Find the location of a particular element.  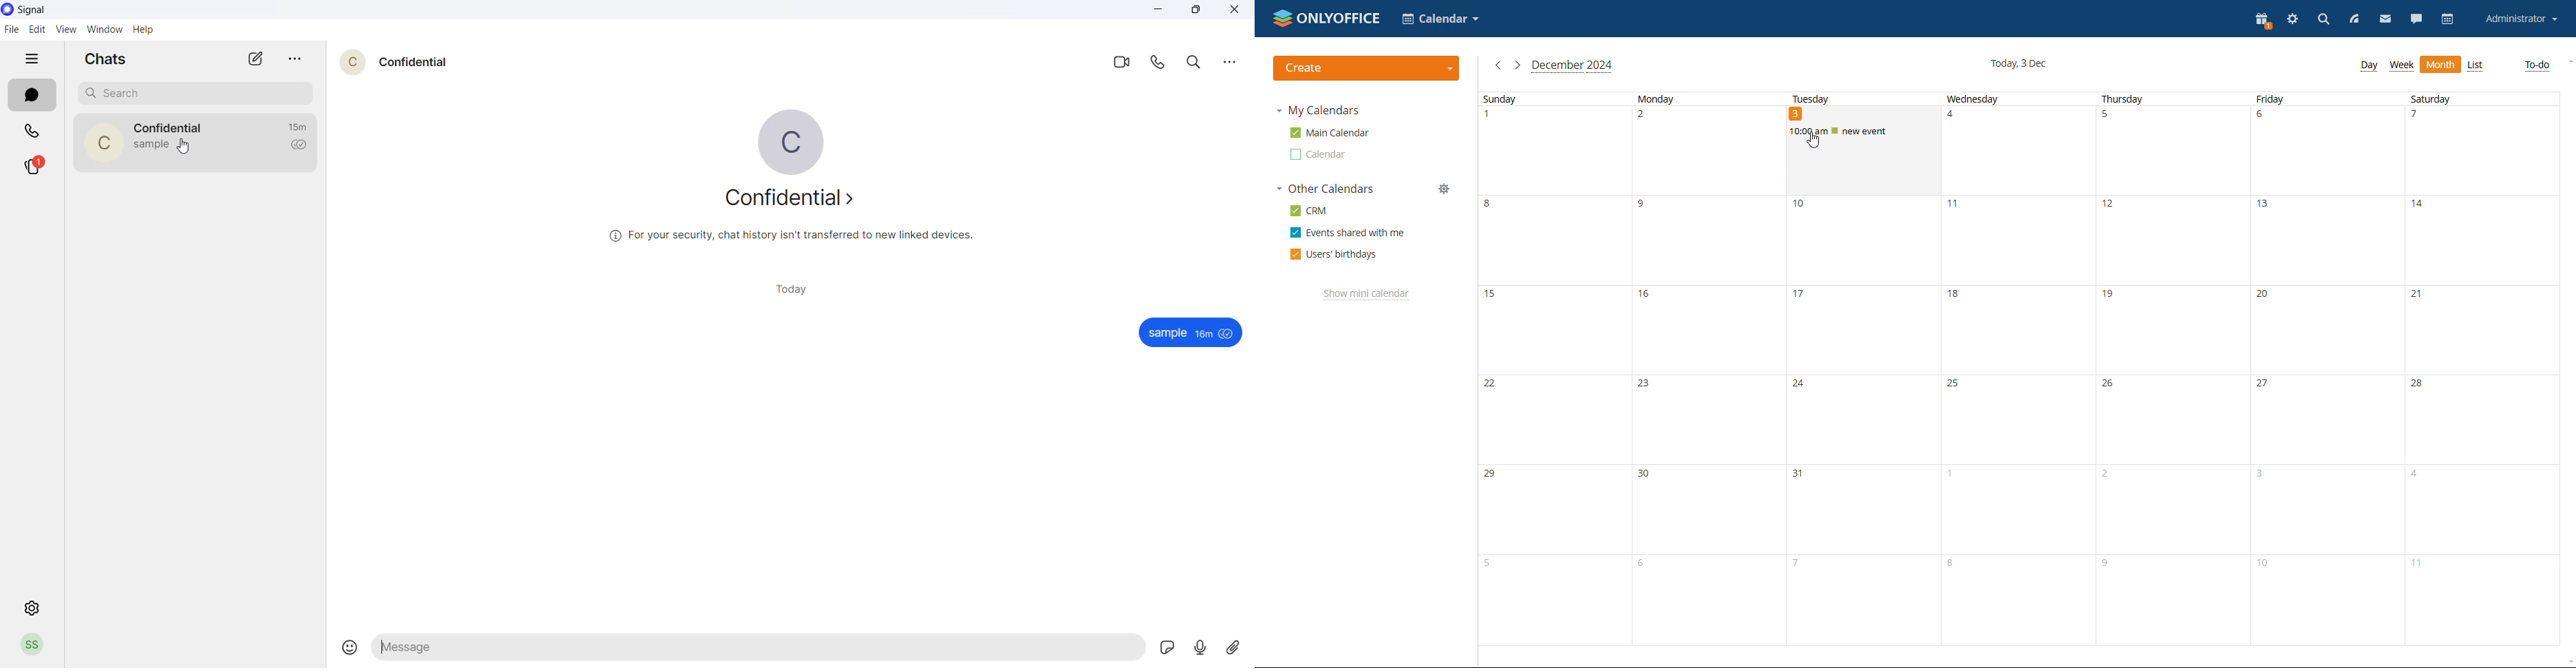

C is located at coordinates (104, 146).